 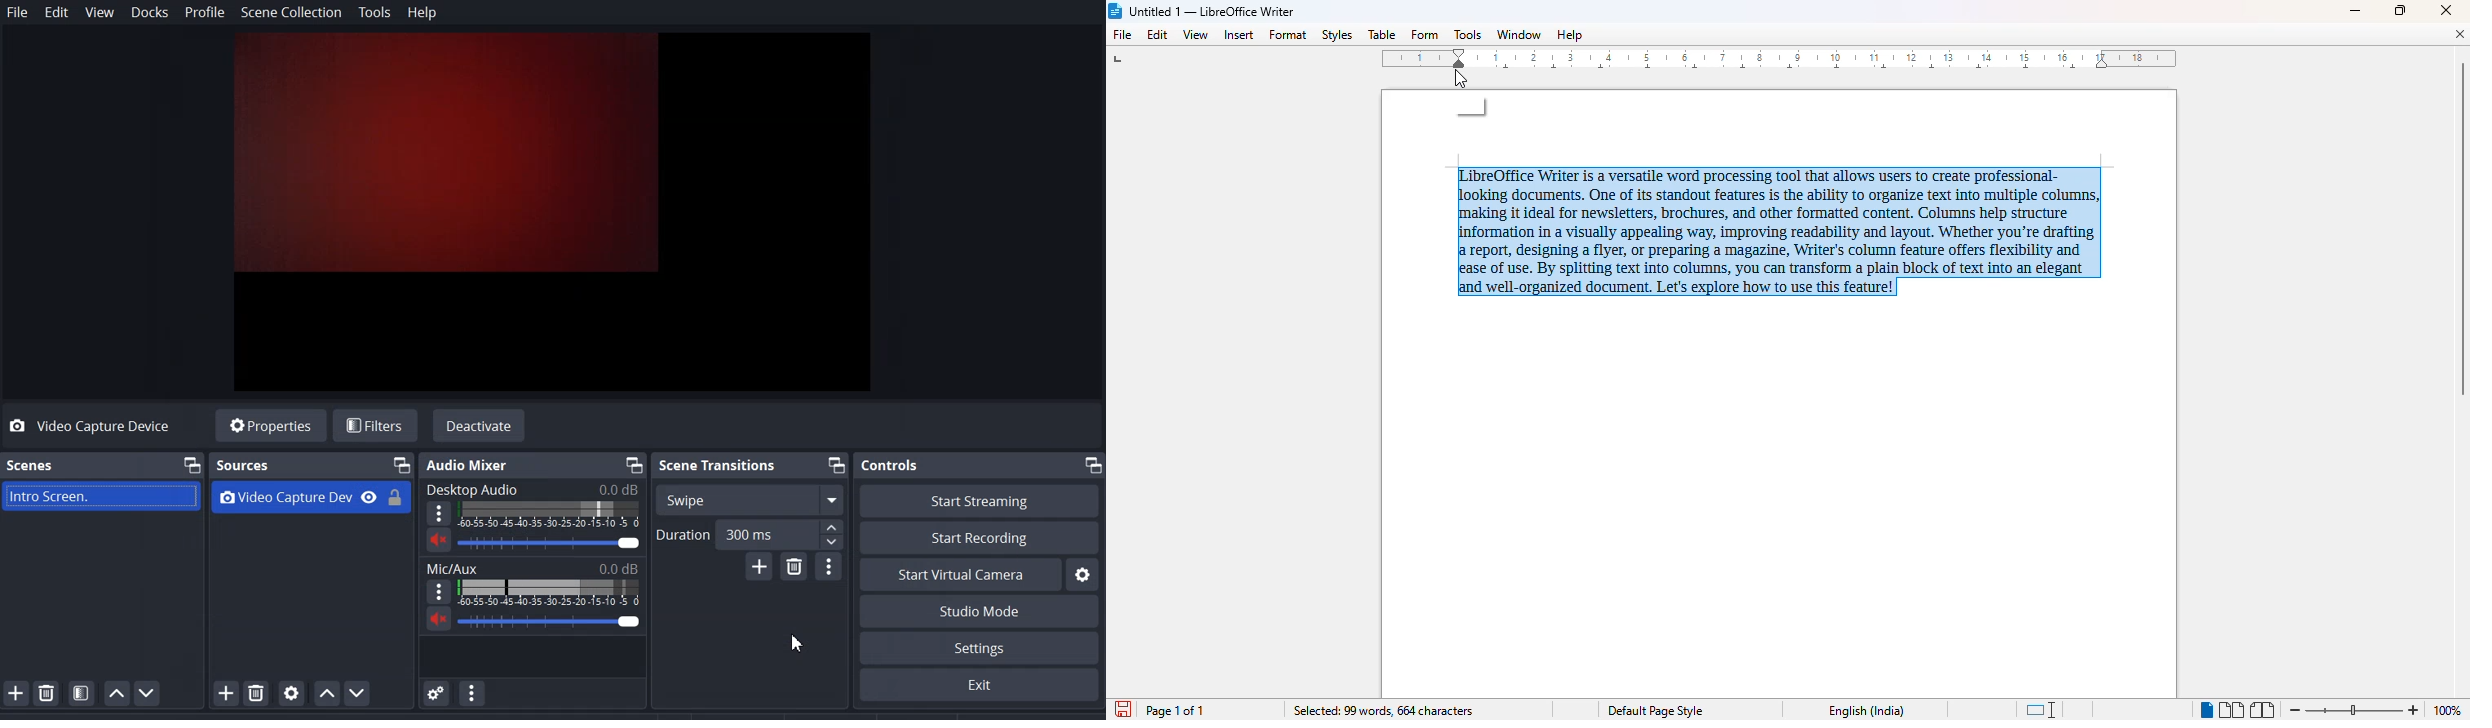 I want to click on Video Capture Dev, so click(x=283, y=496).